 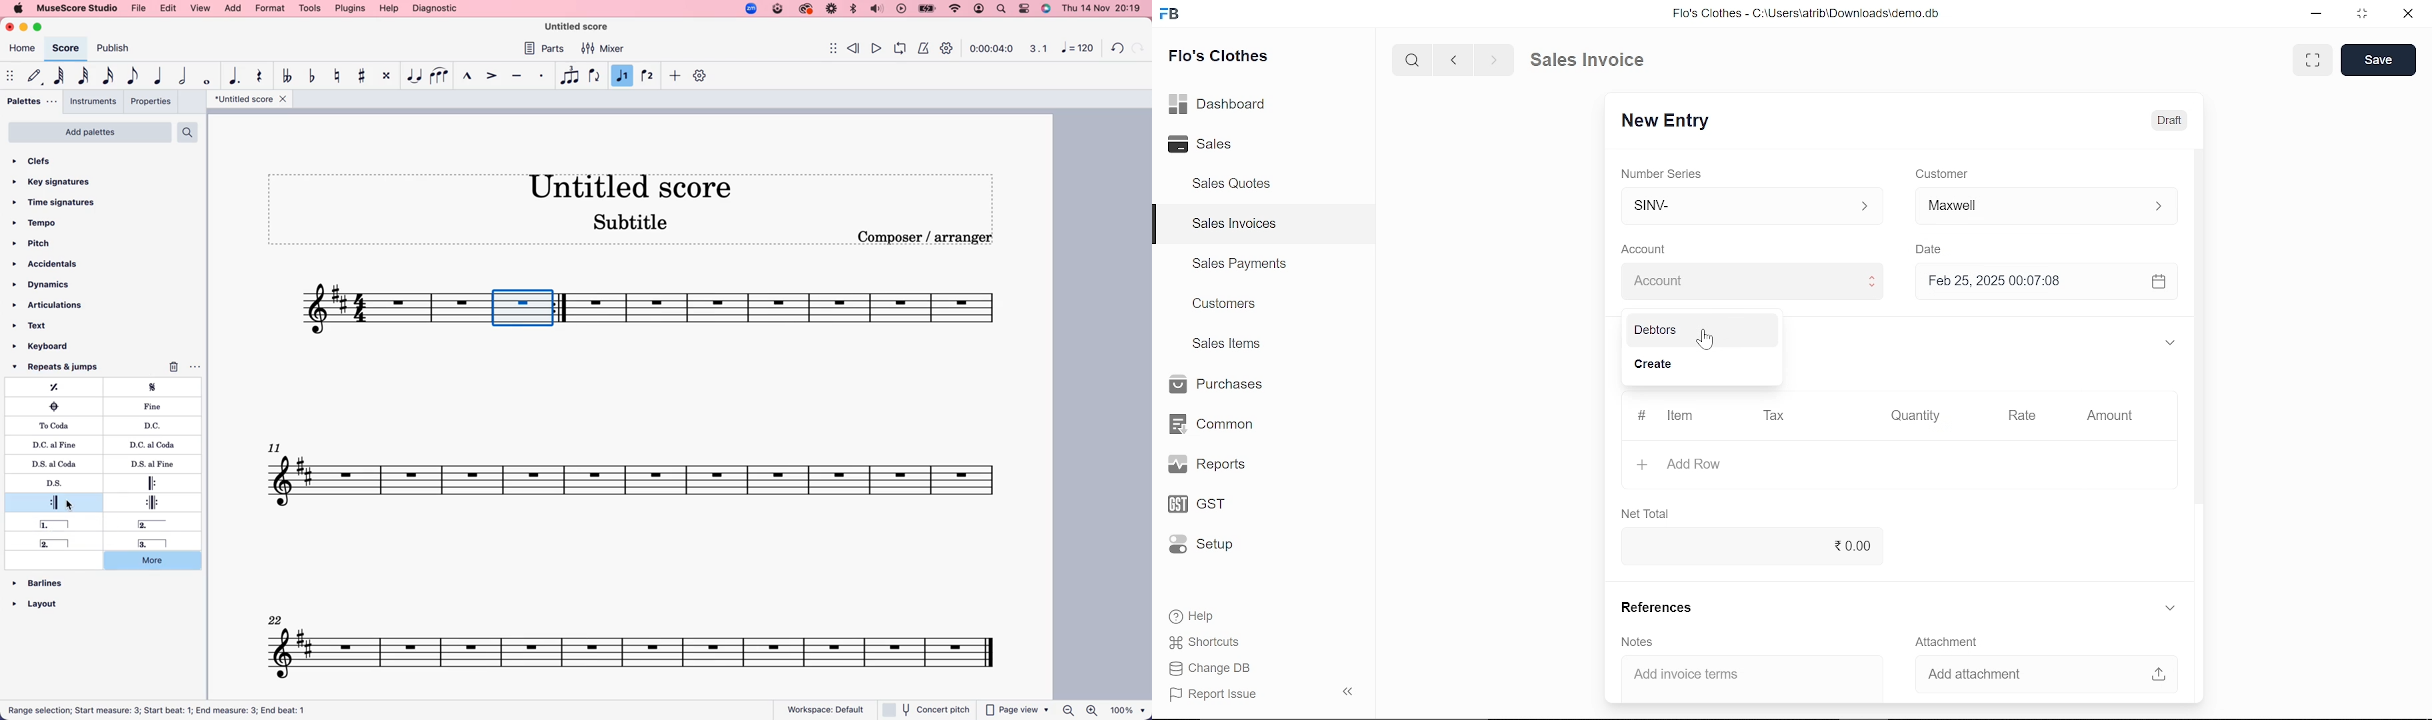 I want to click on more, so click(x=675, y=77).